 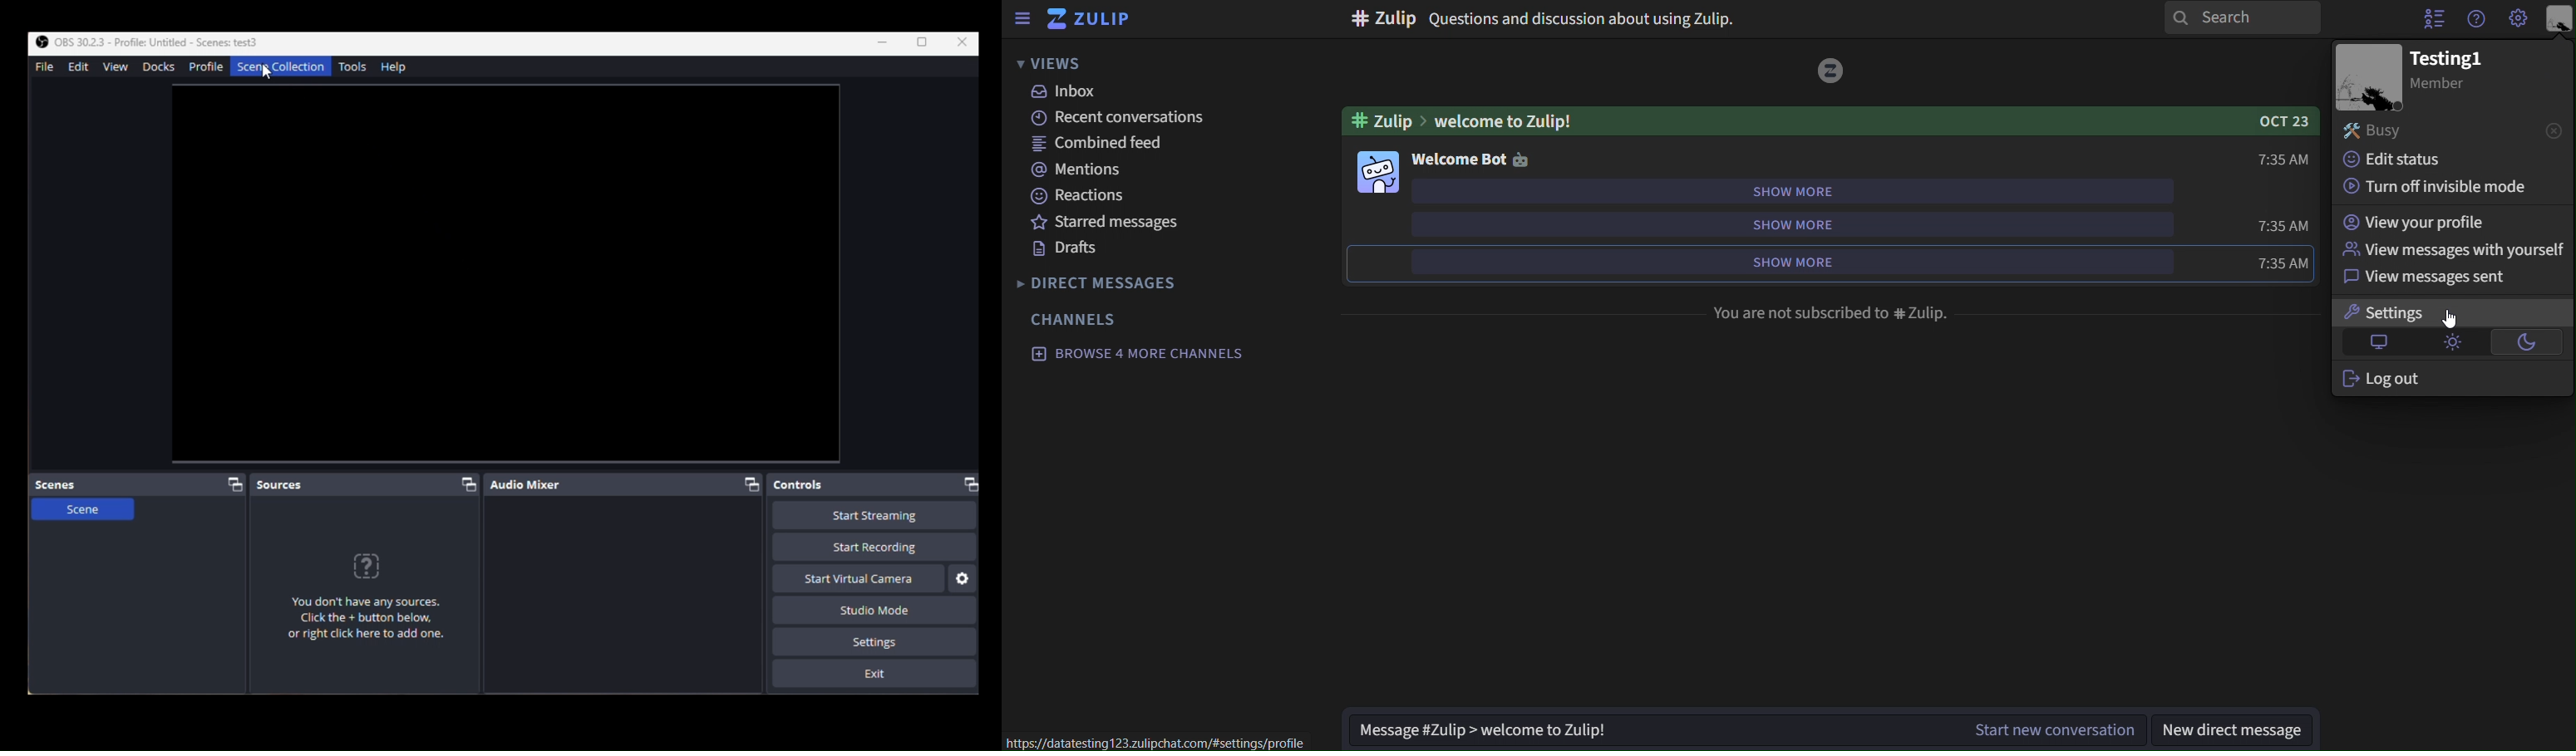 What do you see at coordinates (2475, 19) in the screenshot?
I see `get help` at bounding box center [2475, 19].